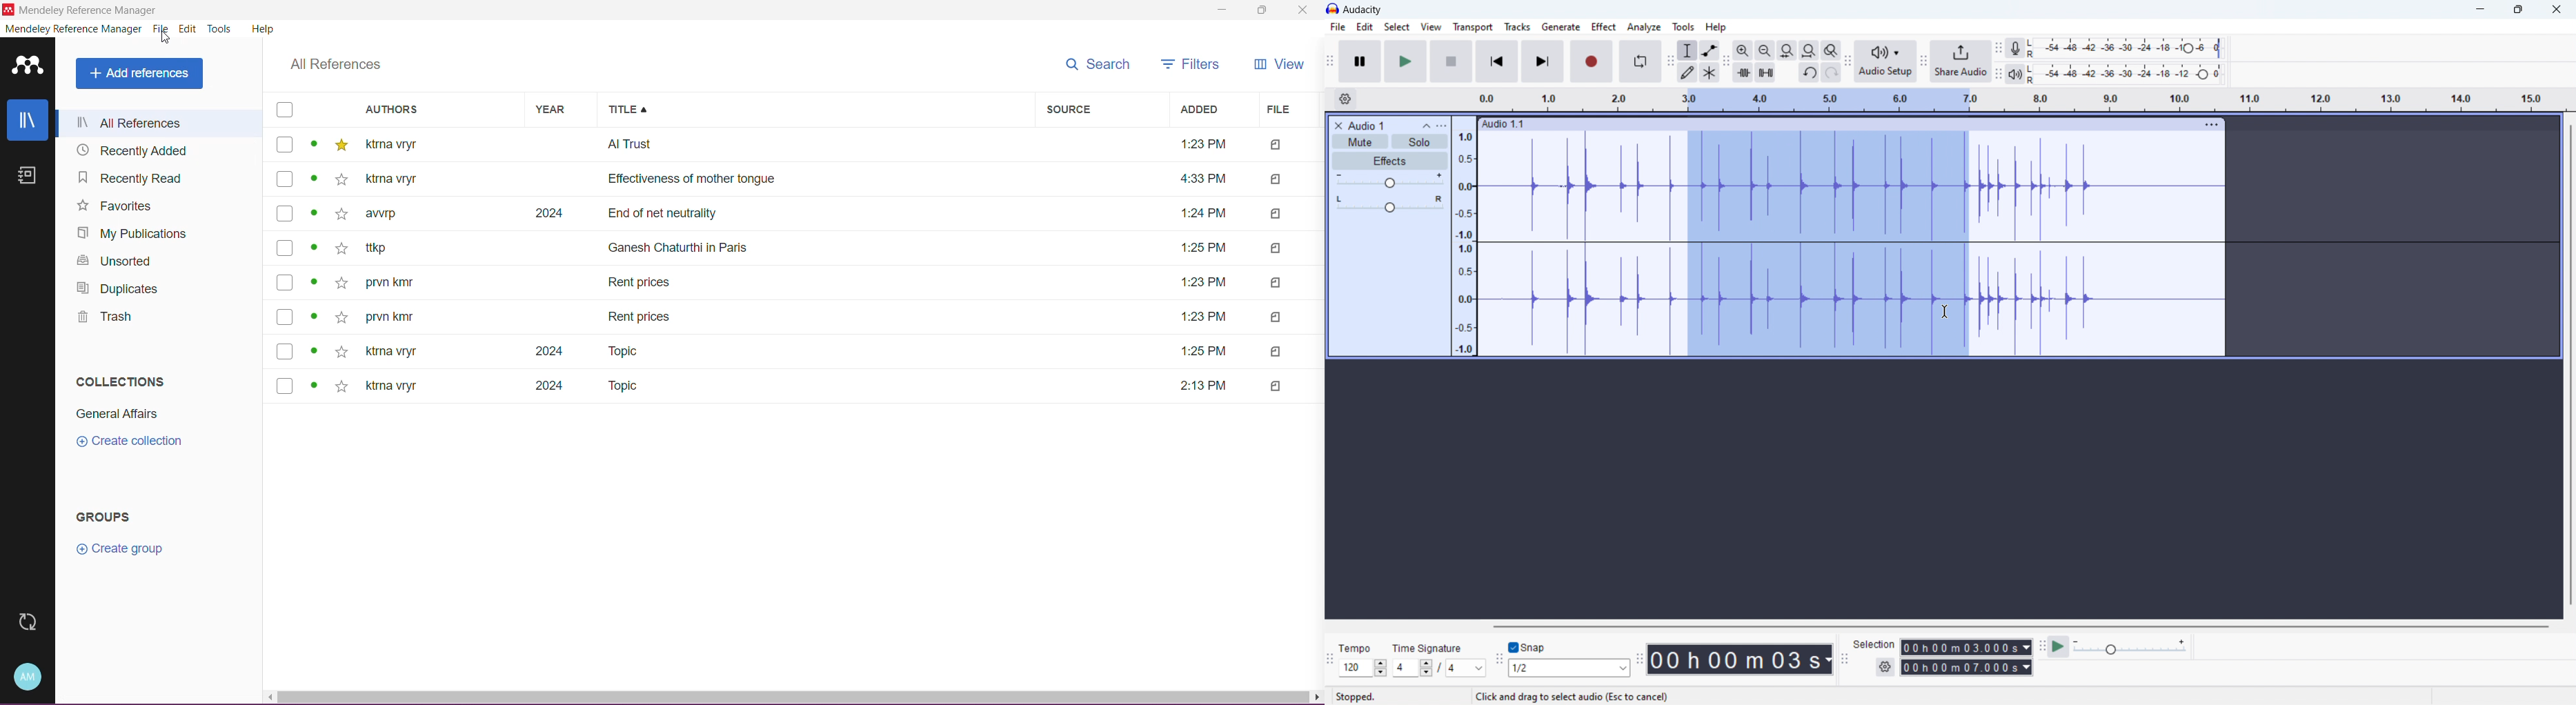 The height and width of the screenshot is (728, 2576). I want to click on Filters, so click(1187, 63).